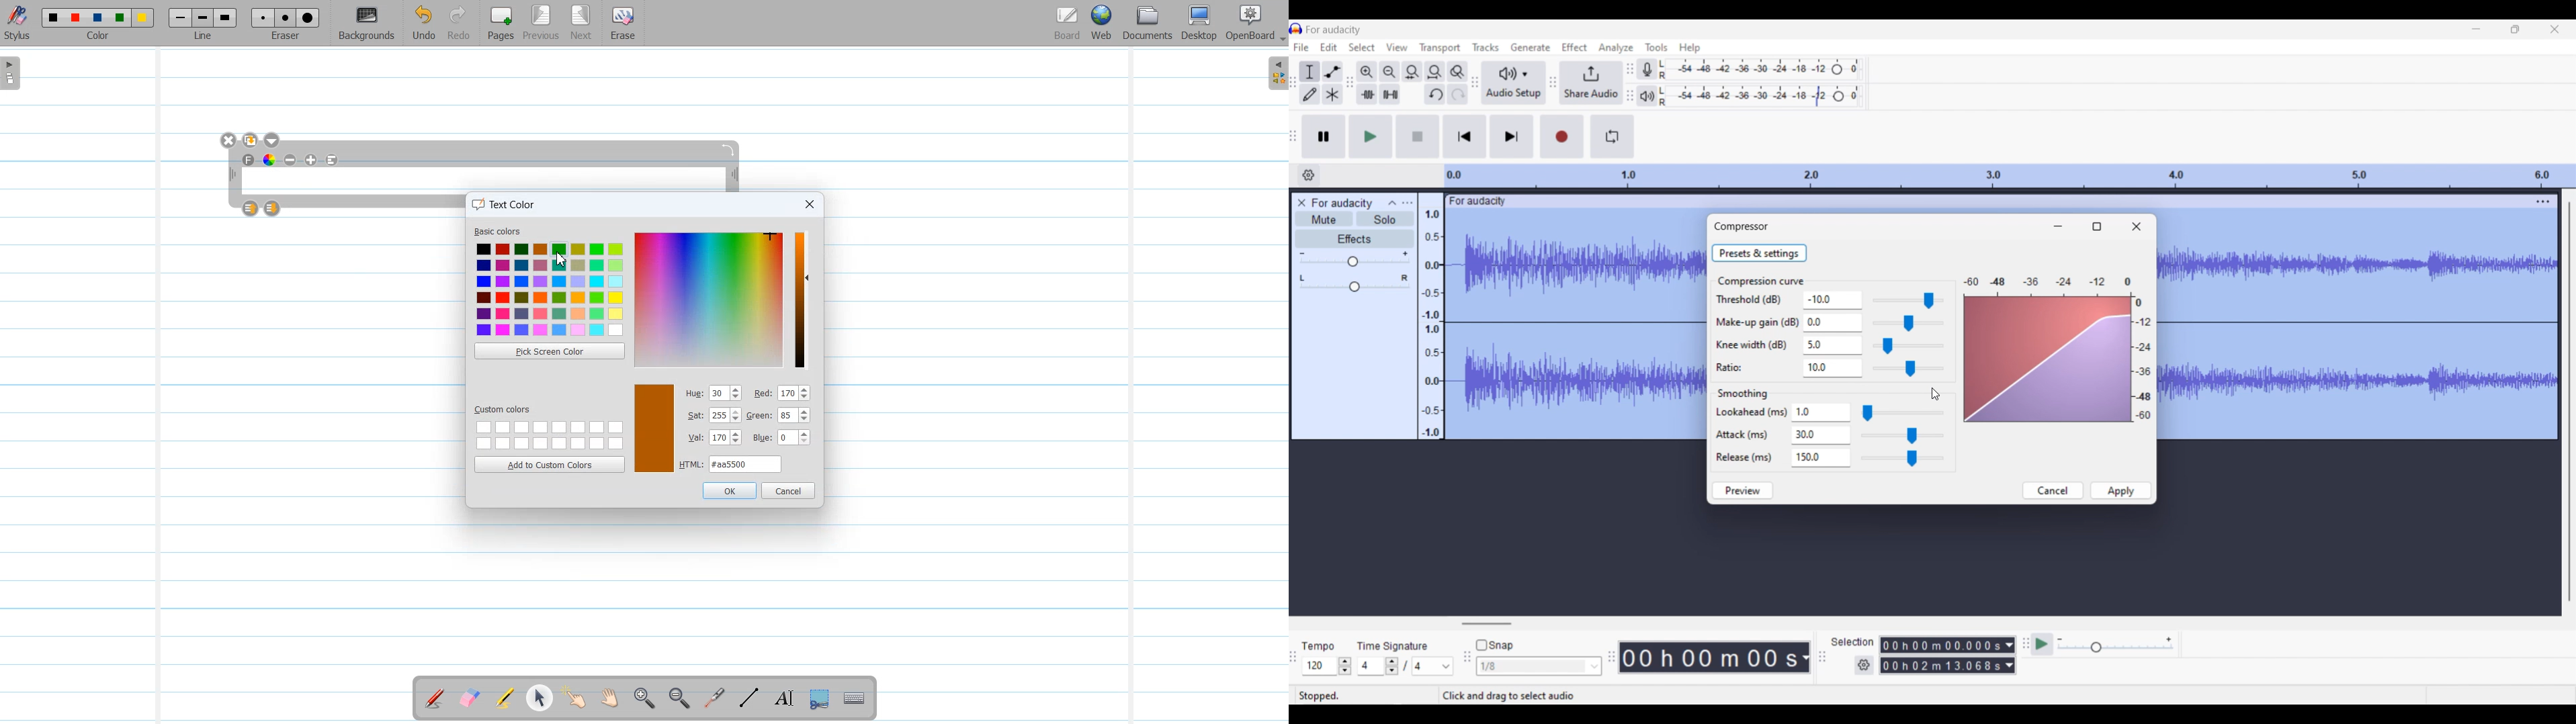 The height and width of the screenshot is (728, 2576). I want to click on Tempo, so click(1318, 646).